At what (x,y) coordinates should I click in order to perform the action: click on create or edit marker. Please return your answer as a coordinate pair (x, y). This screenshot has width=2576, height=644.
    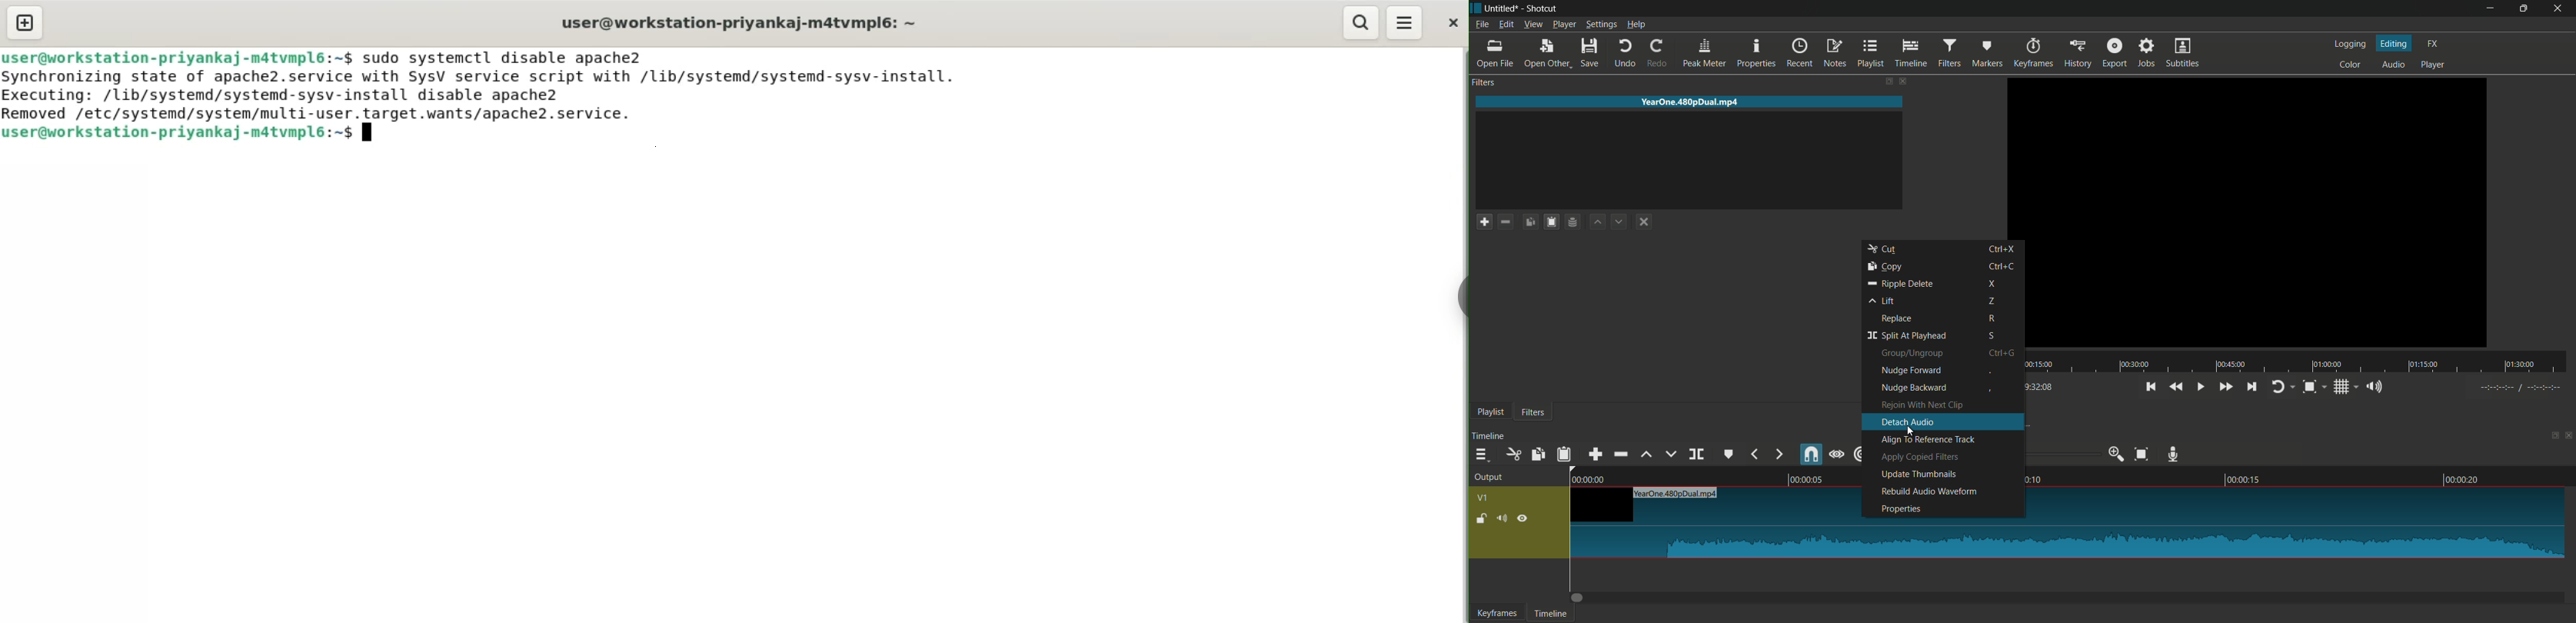
    Looking at the image, I should click on (1730, 454).